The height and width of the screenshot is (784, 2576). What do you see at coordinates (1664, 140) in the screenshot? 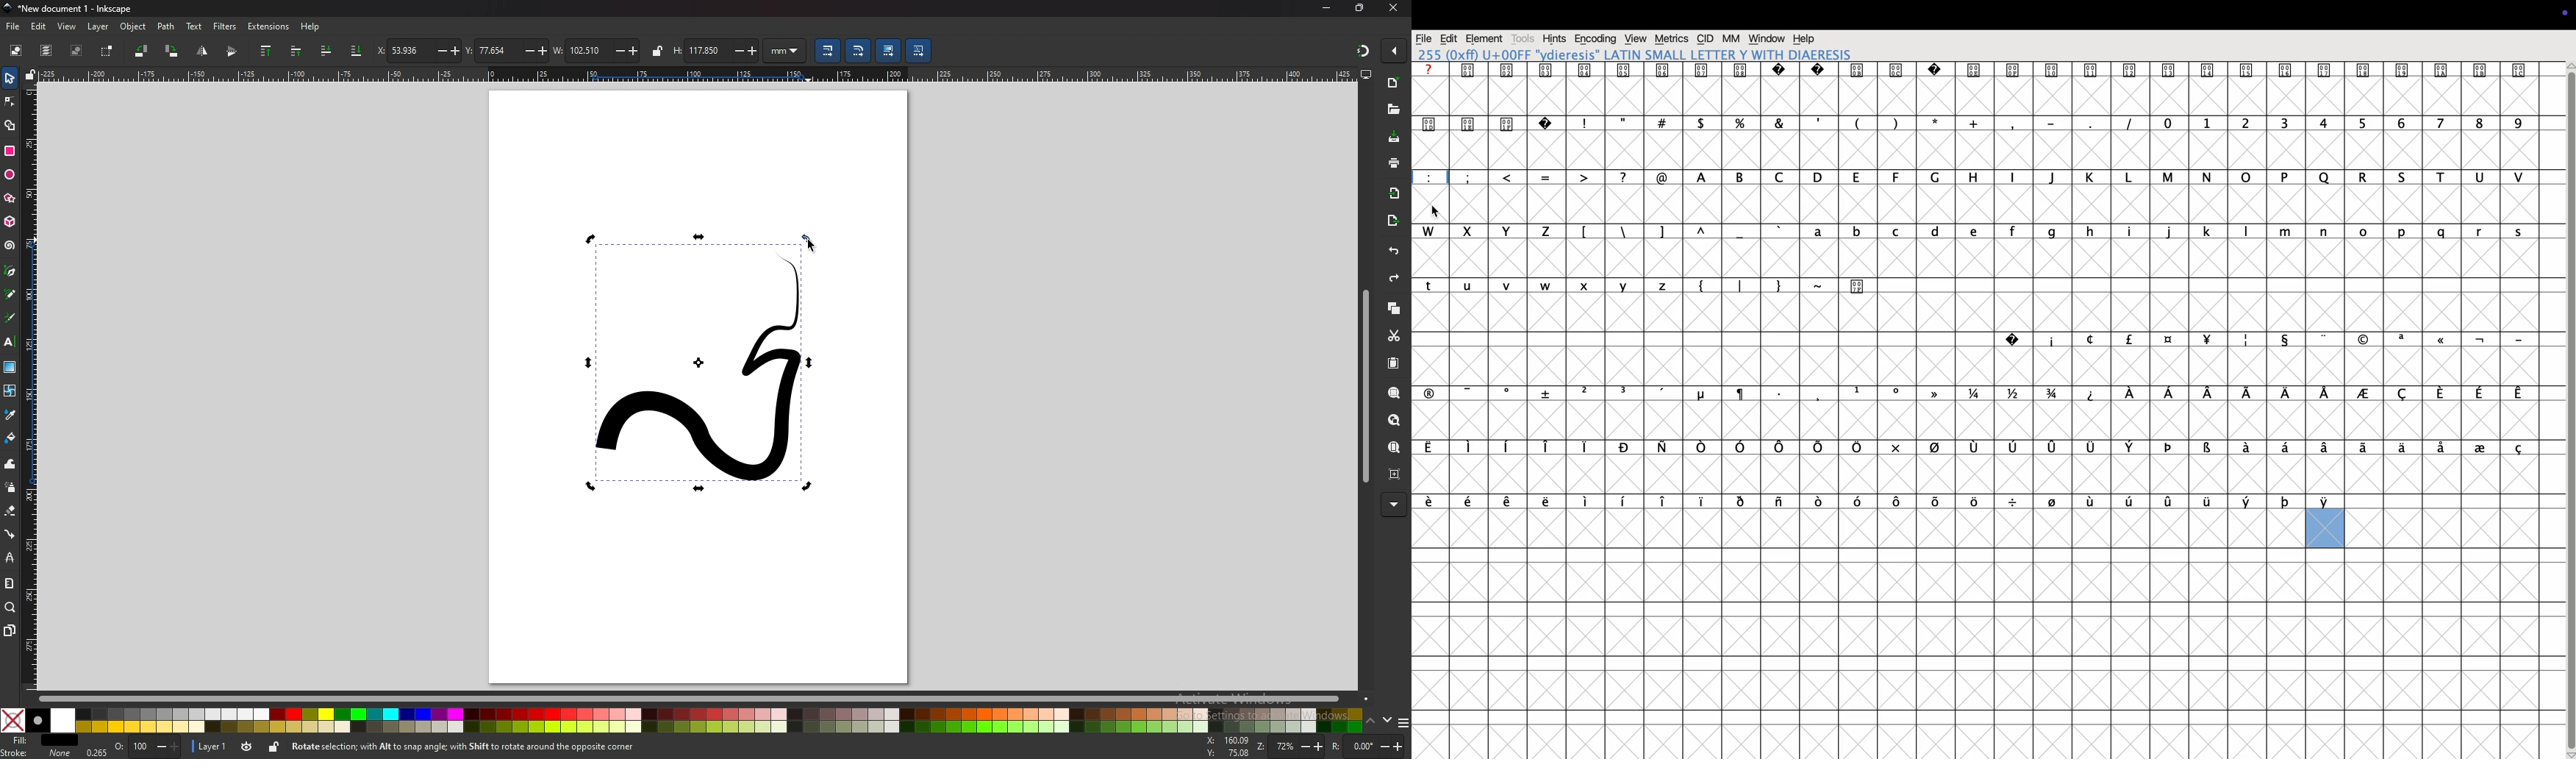
I see `#` at bounding box center [1664, 140].